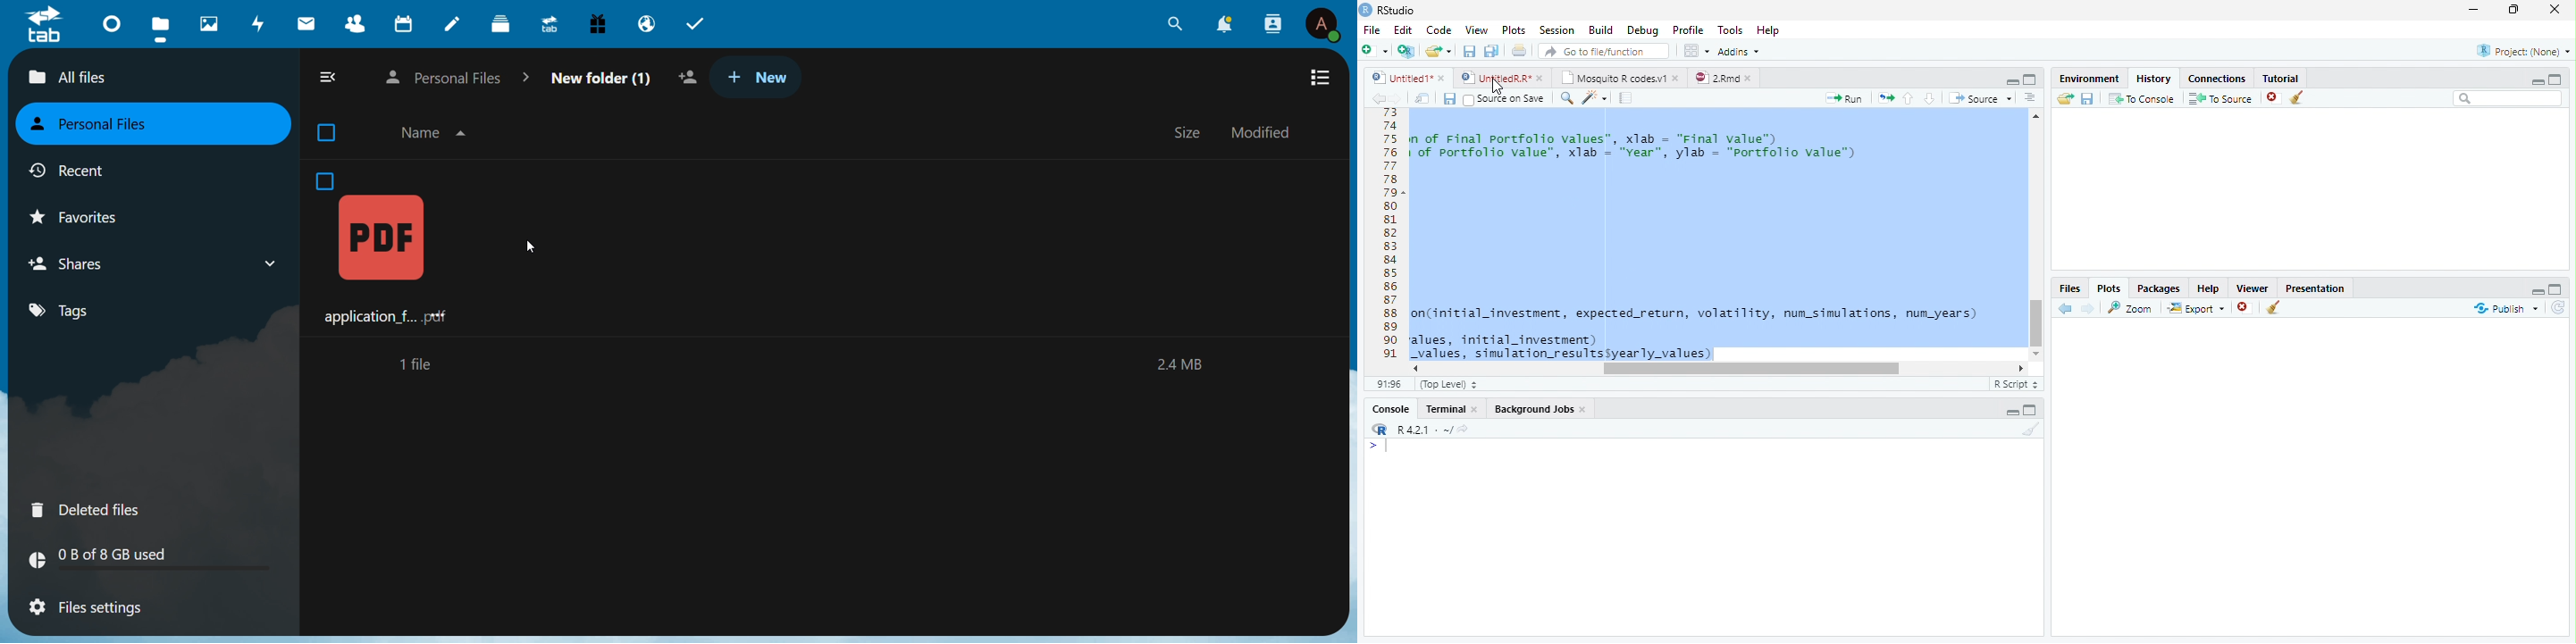 The width and height of the screenshot is (2576, 644). What do you see at coordinates (88, 609) in the screenshot?
I see `file setting` at bounding box center [88, 609].